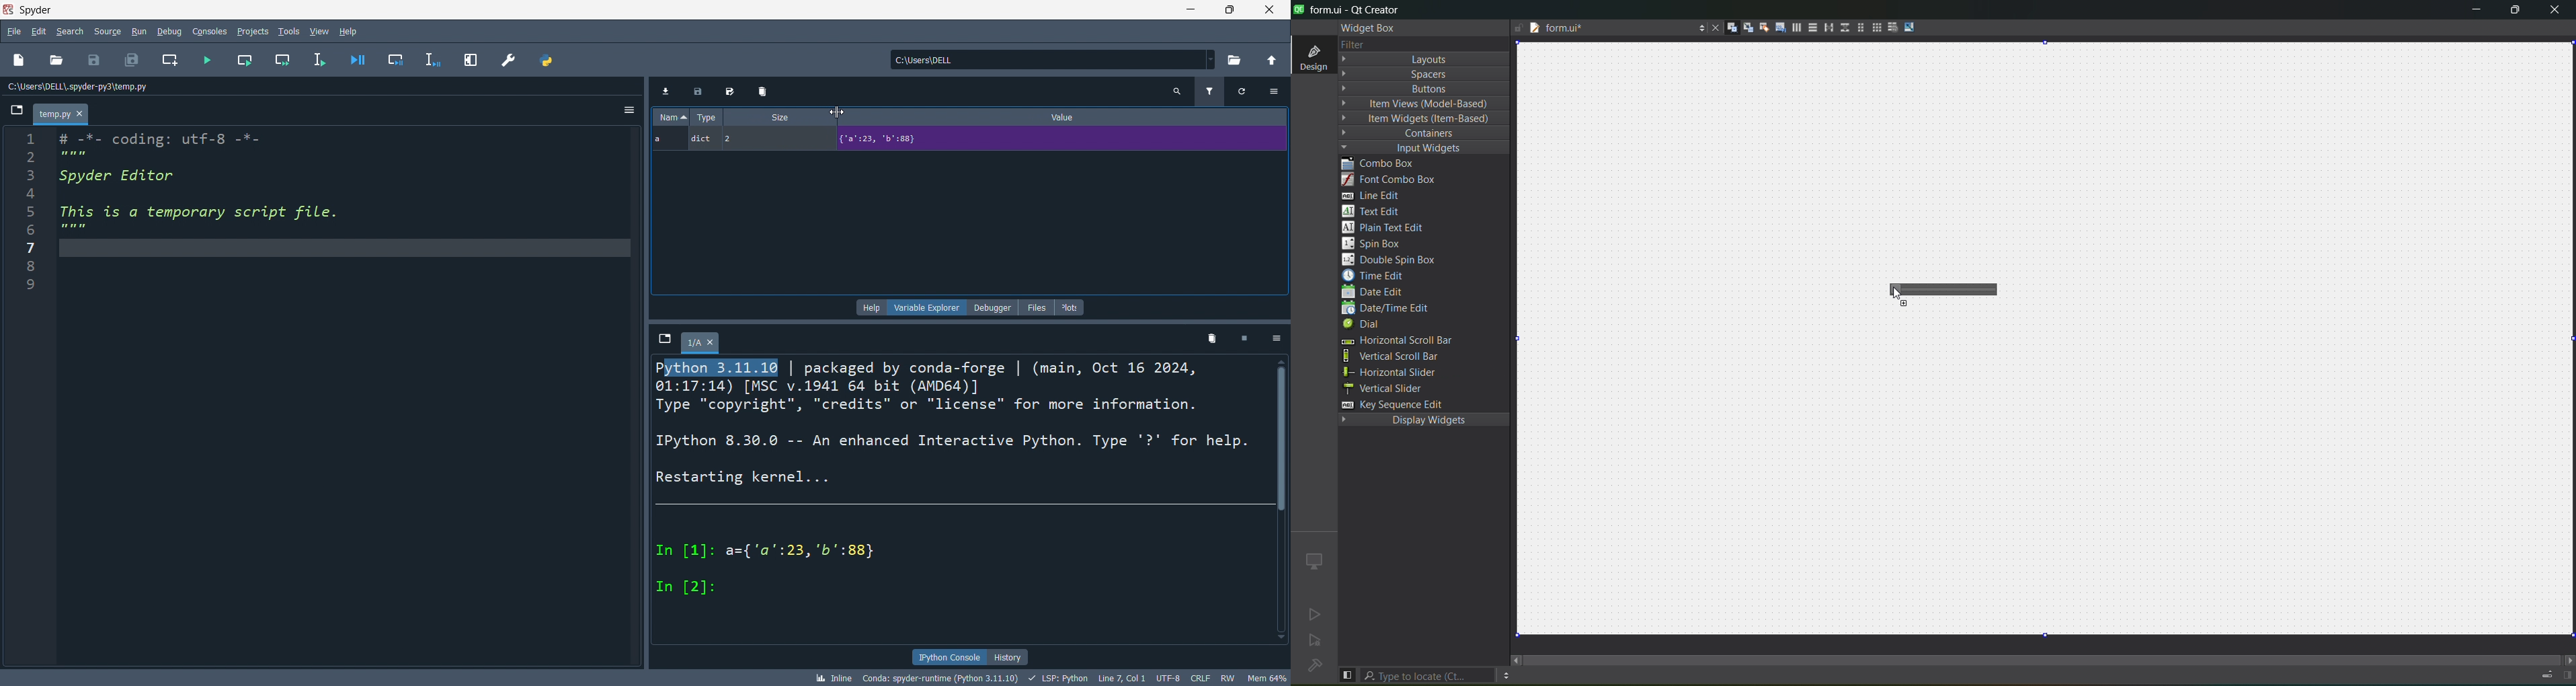 Image resolution: width=2576 pixels, height=700 pixels. What do you see at coordinates (1579, 29) in the screenshot?
I see `tab name` at bounding box center [1579, 29].